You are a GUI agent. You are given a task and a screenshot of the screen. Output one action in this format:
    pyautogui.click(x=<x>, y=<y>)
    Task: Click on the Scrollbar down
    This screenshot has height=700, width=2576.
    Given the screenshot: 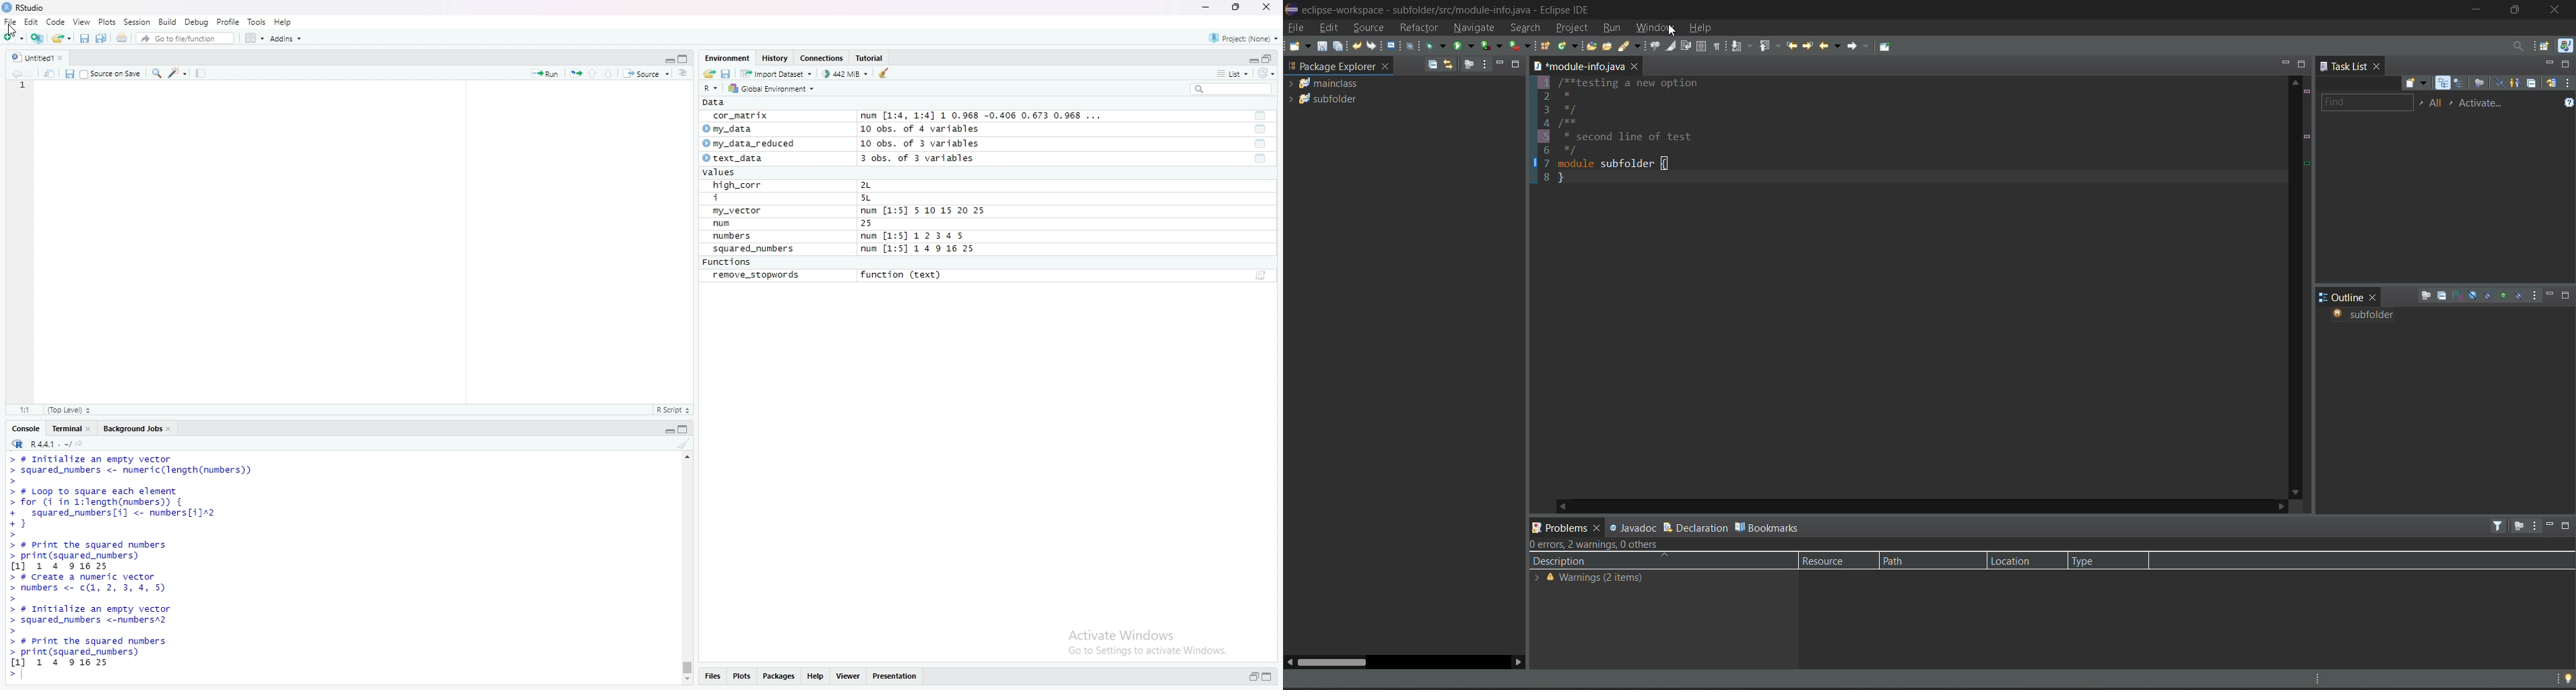 What is the action you would take?
    pyautogui.click(x=686, y=681)
    